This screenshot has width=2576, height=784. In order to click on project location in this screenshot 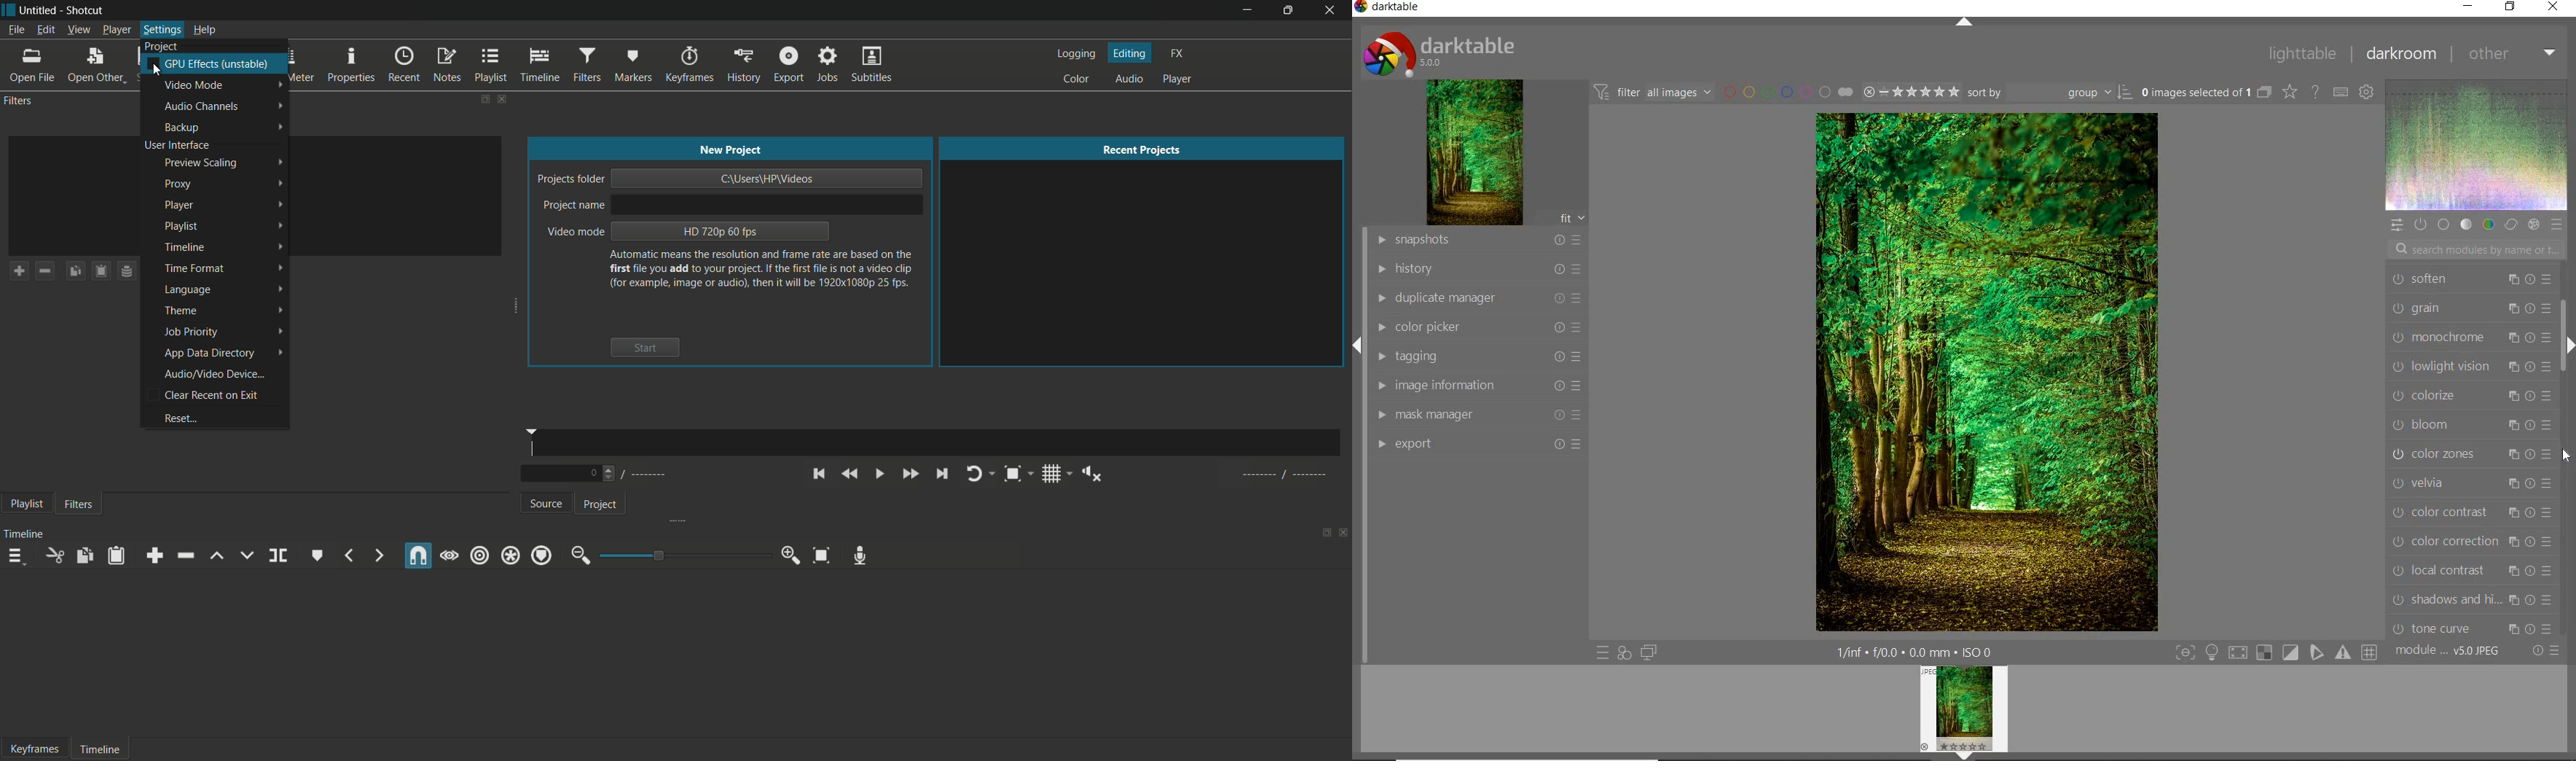, I will do `click(768, 178)`.